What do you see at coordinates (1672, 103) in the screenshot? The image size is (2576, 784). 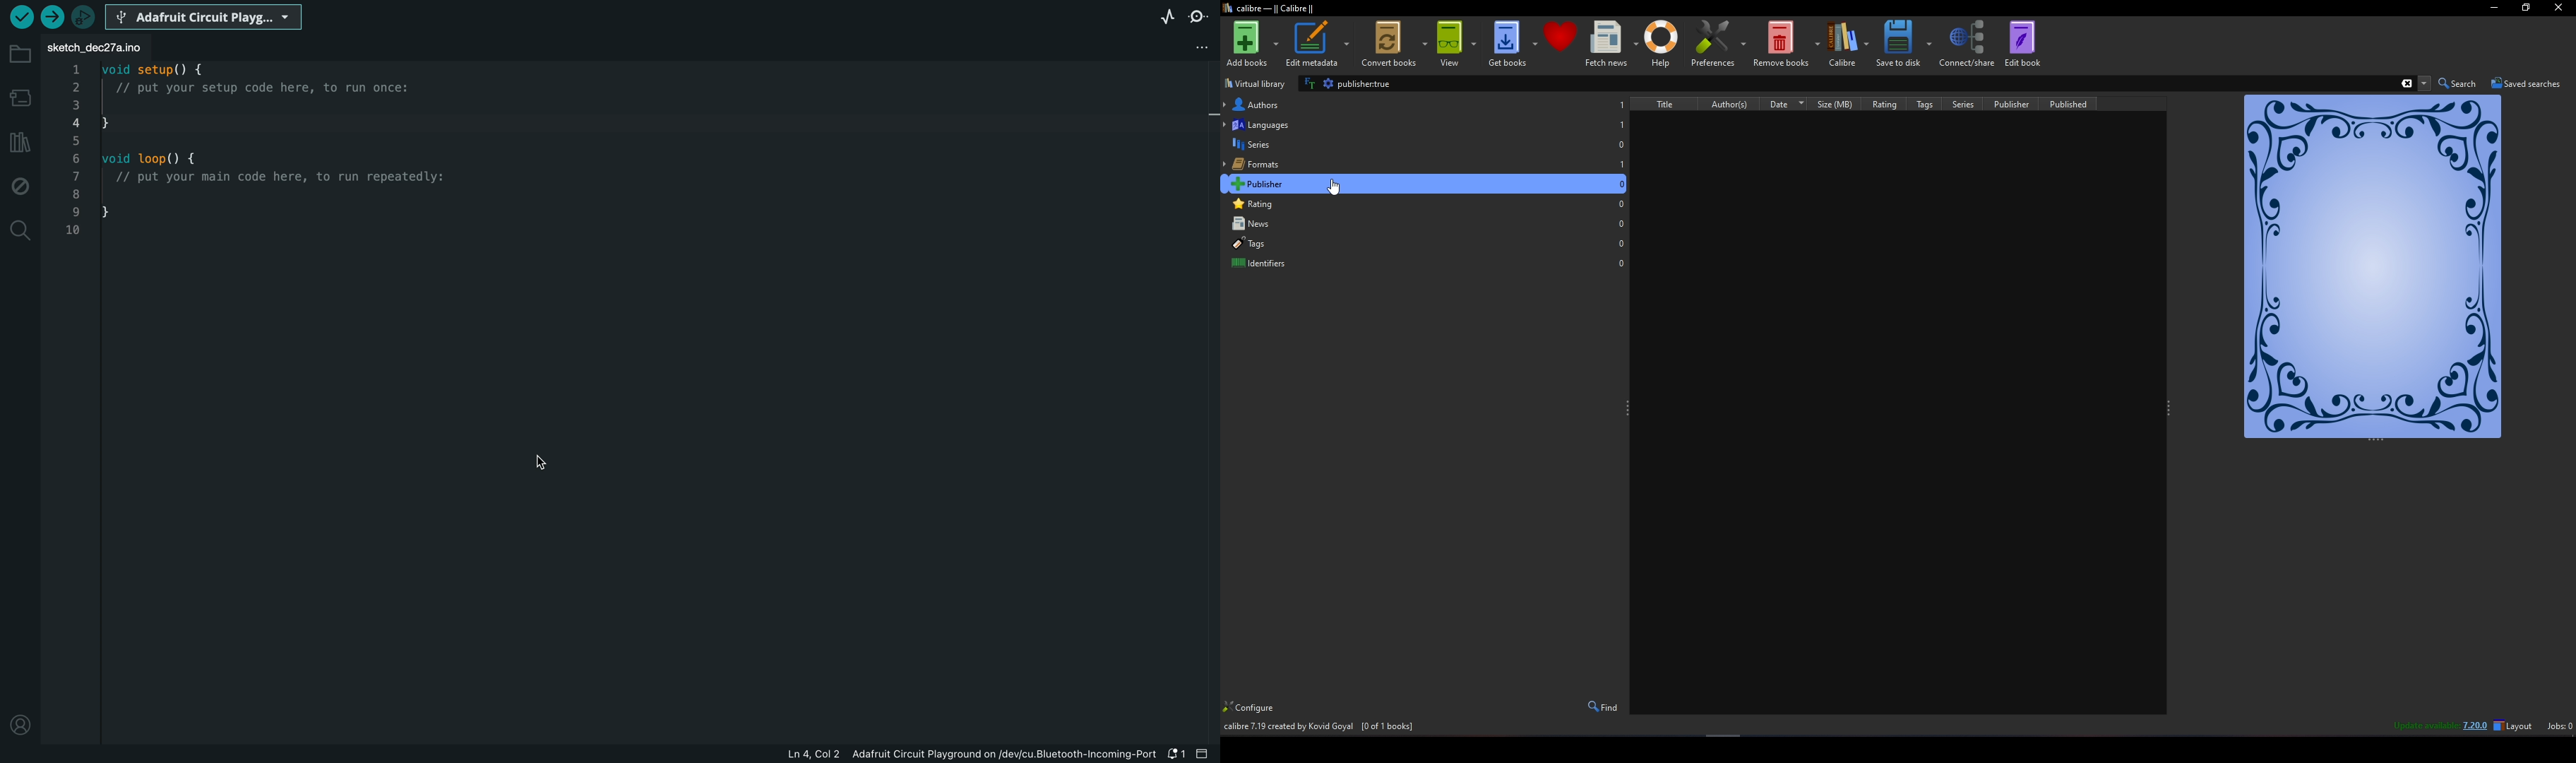 I see `Title` at bounding box center [1672, 103].